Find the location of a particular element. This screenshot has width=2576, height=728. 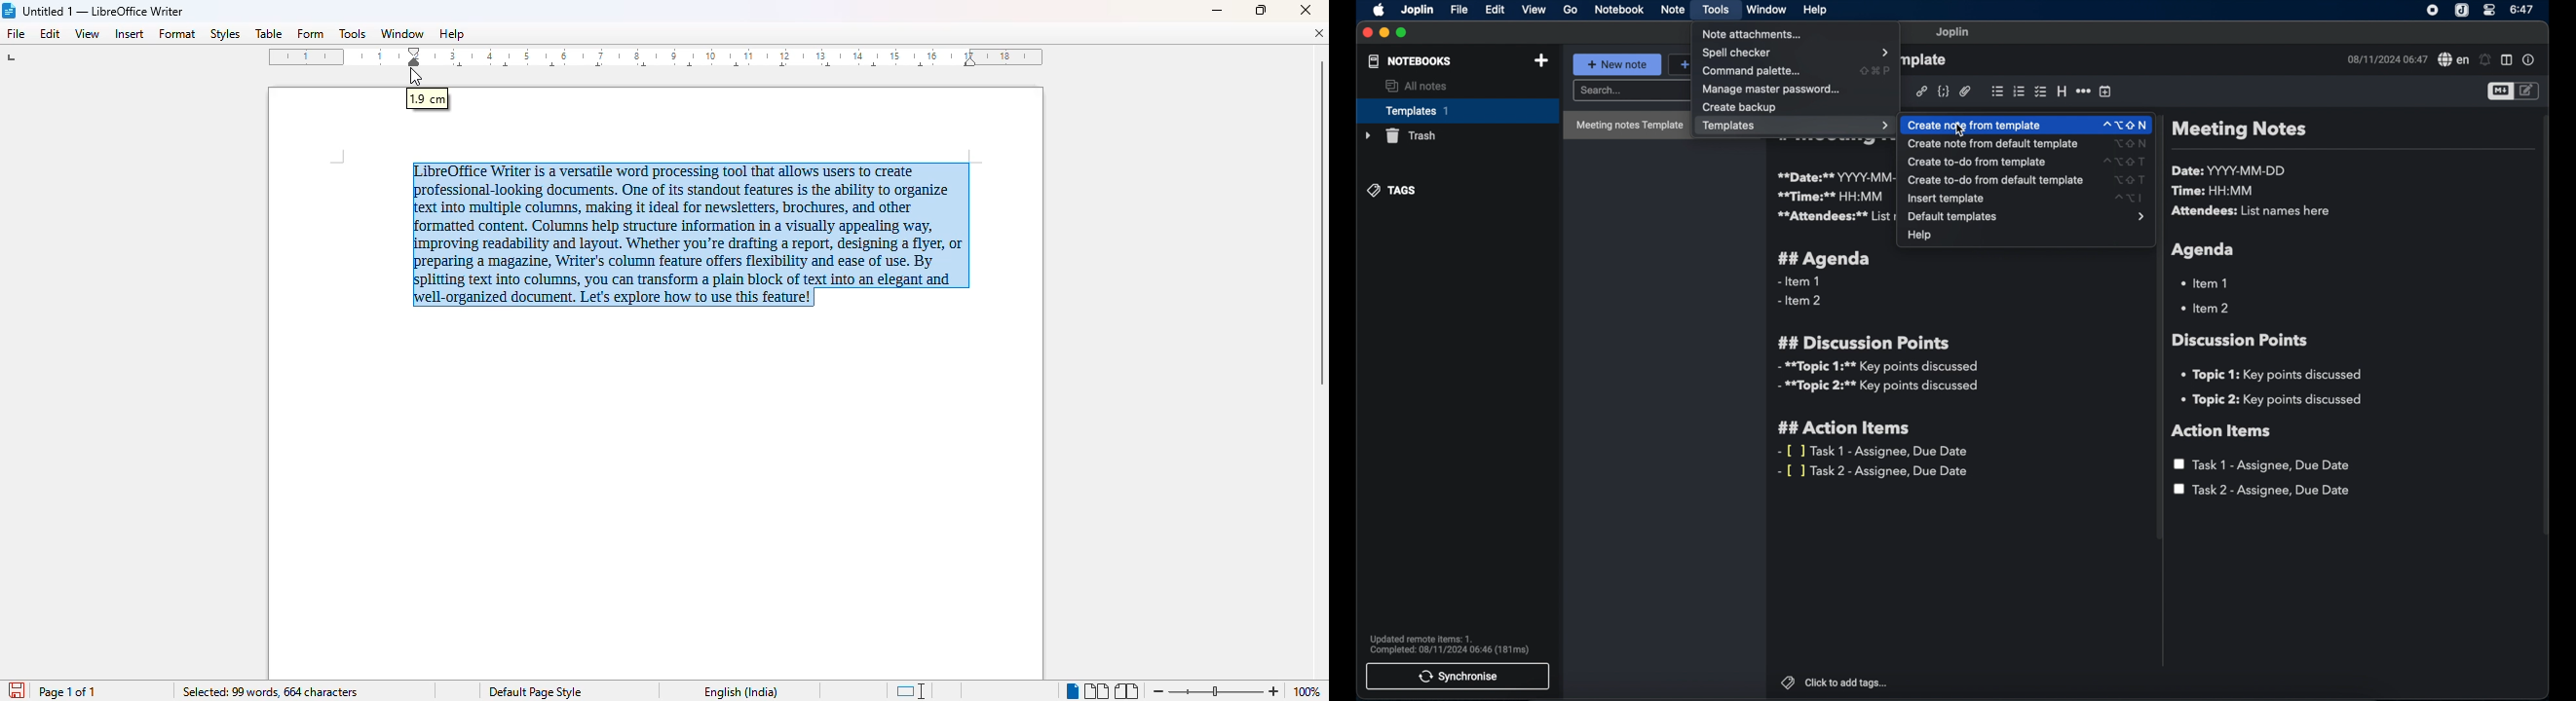

styles is located at coordinates (224, 33).